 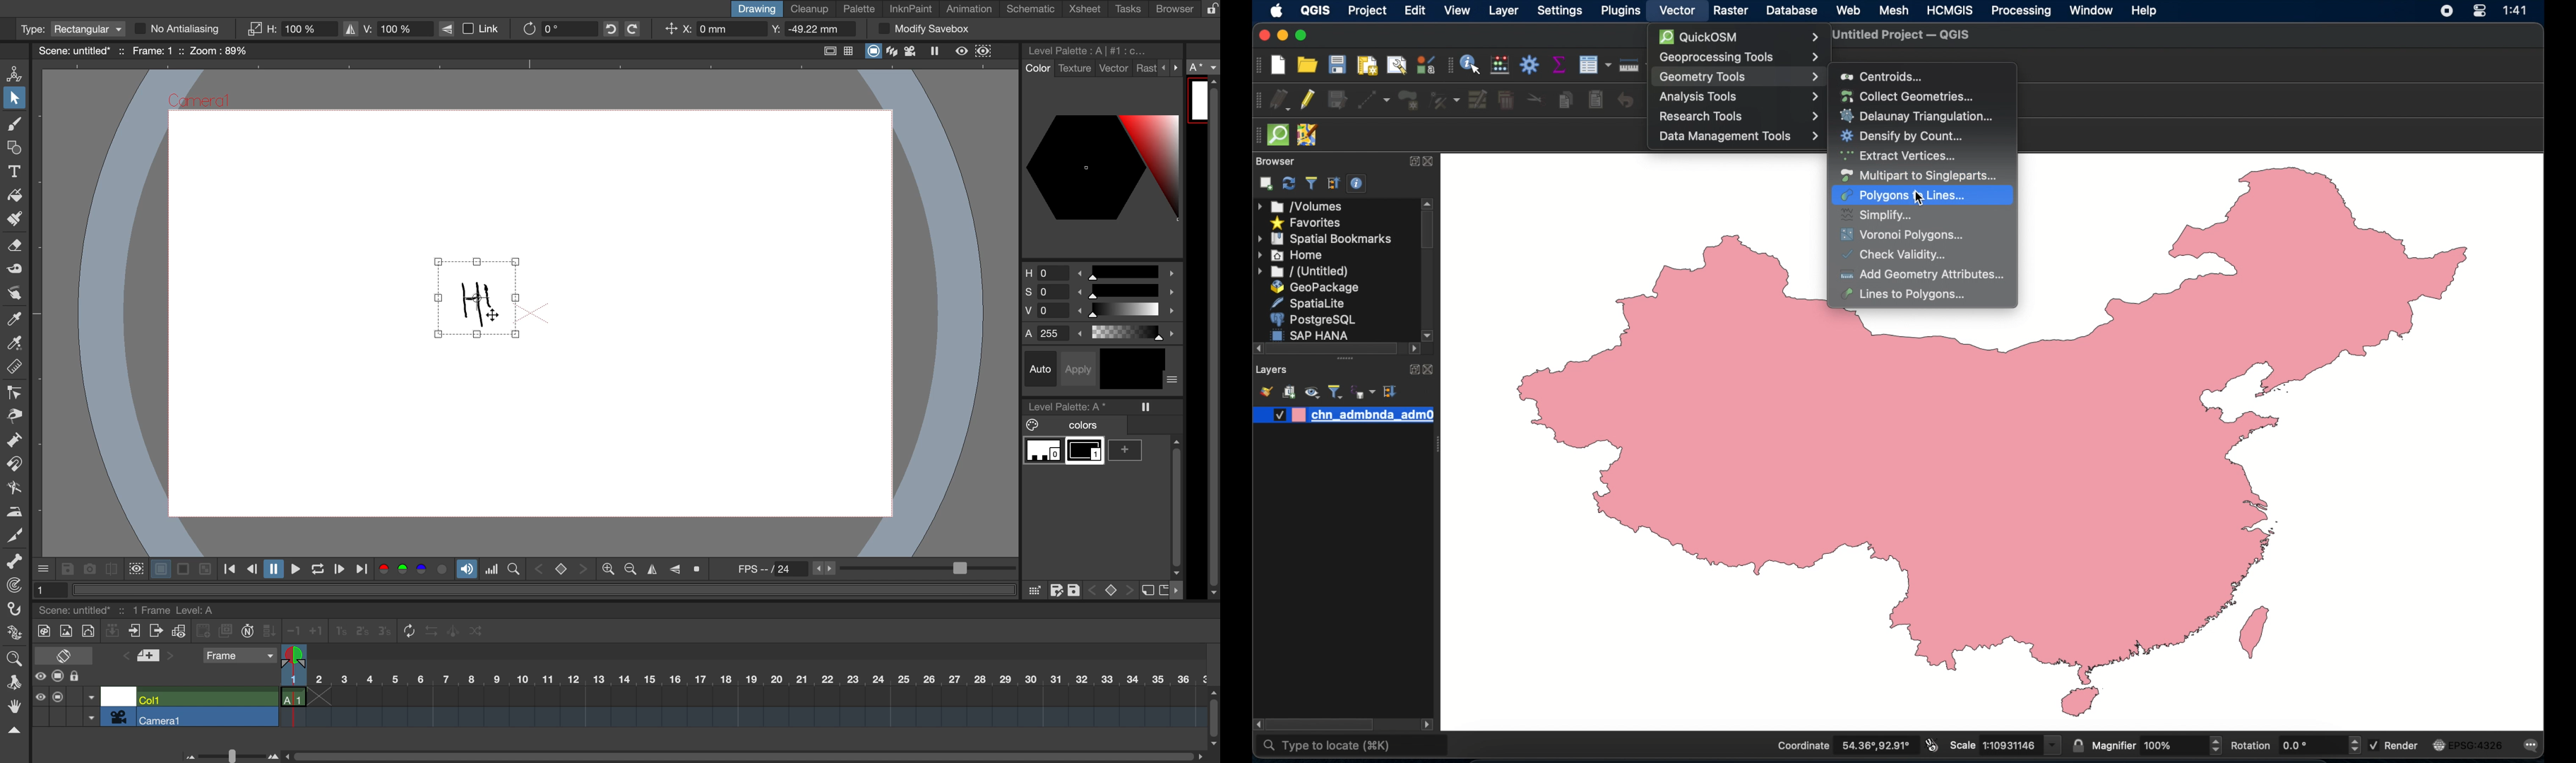 What do you see at coordinates (1902, 137) in the screenshot?
I see `densify by count` at bounding box center [1902, 137].